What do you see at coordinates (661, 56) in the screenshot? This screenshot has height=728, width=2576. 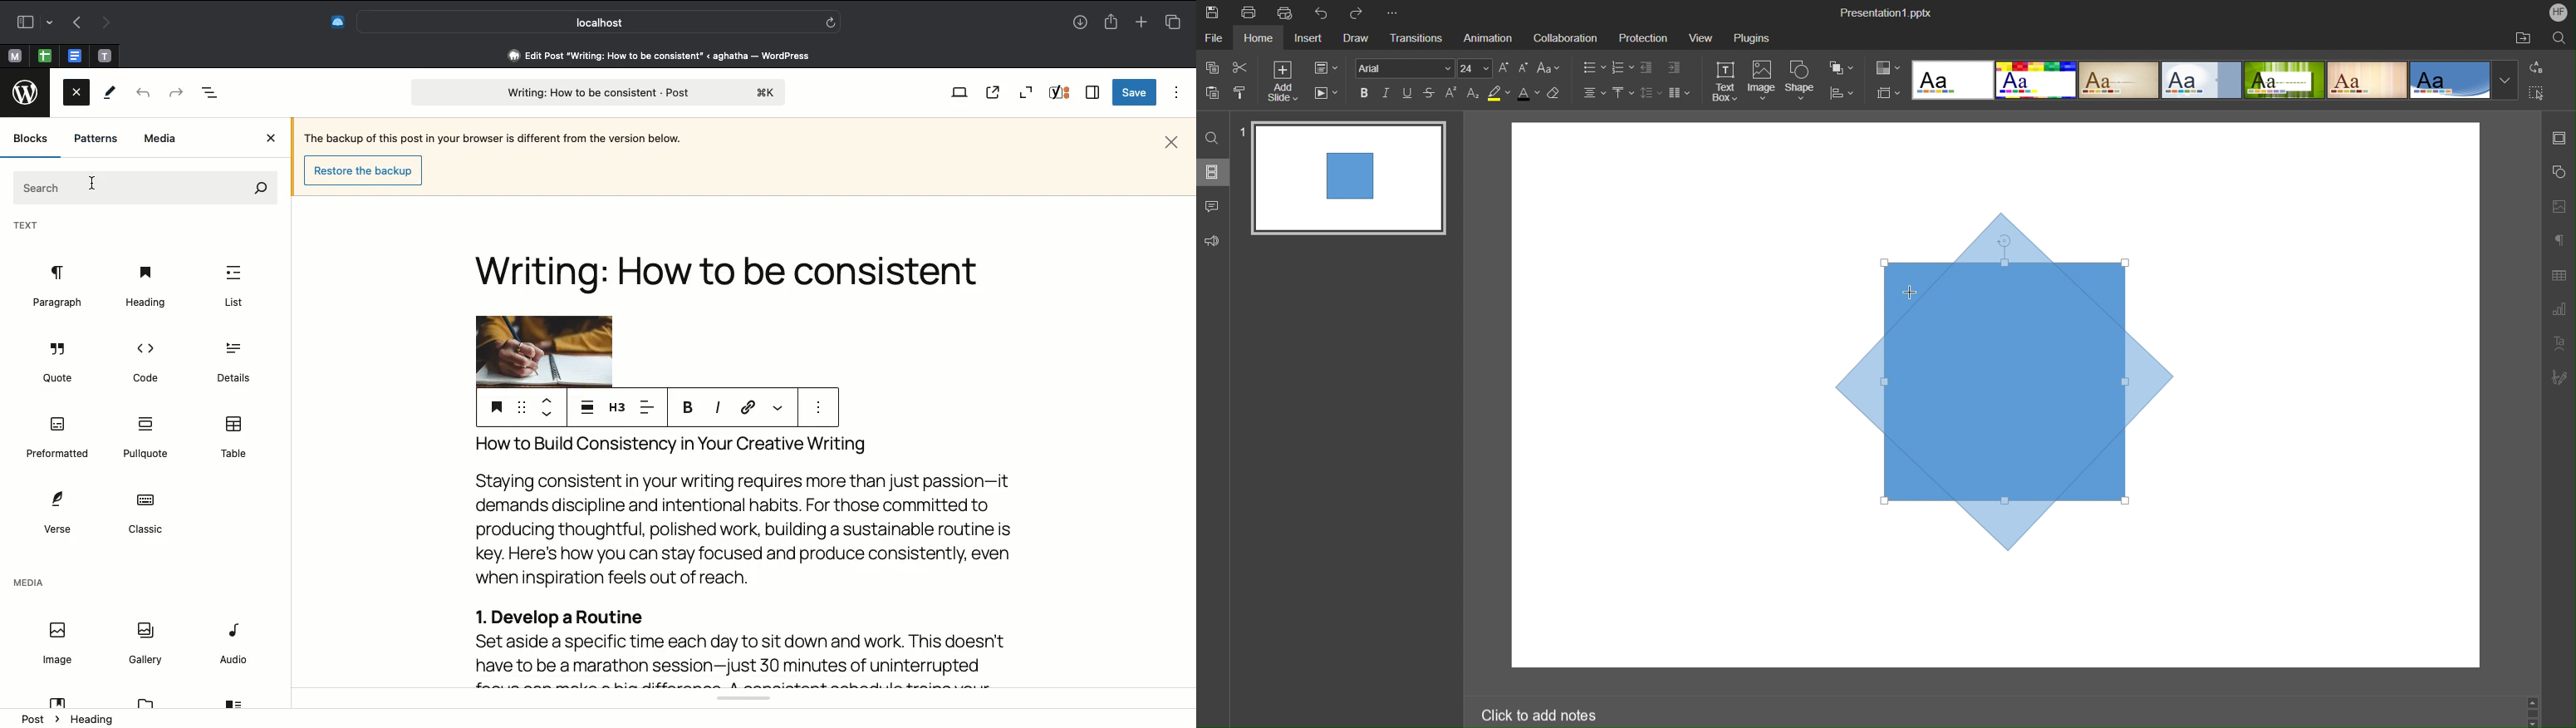 I see `edit post` at bounding box center [661, 56].